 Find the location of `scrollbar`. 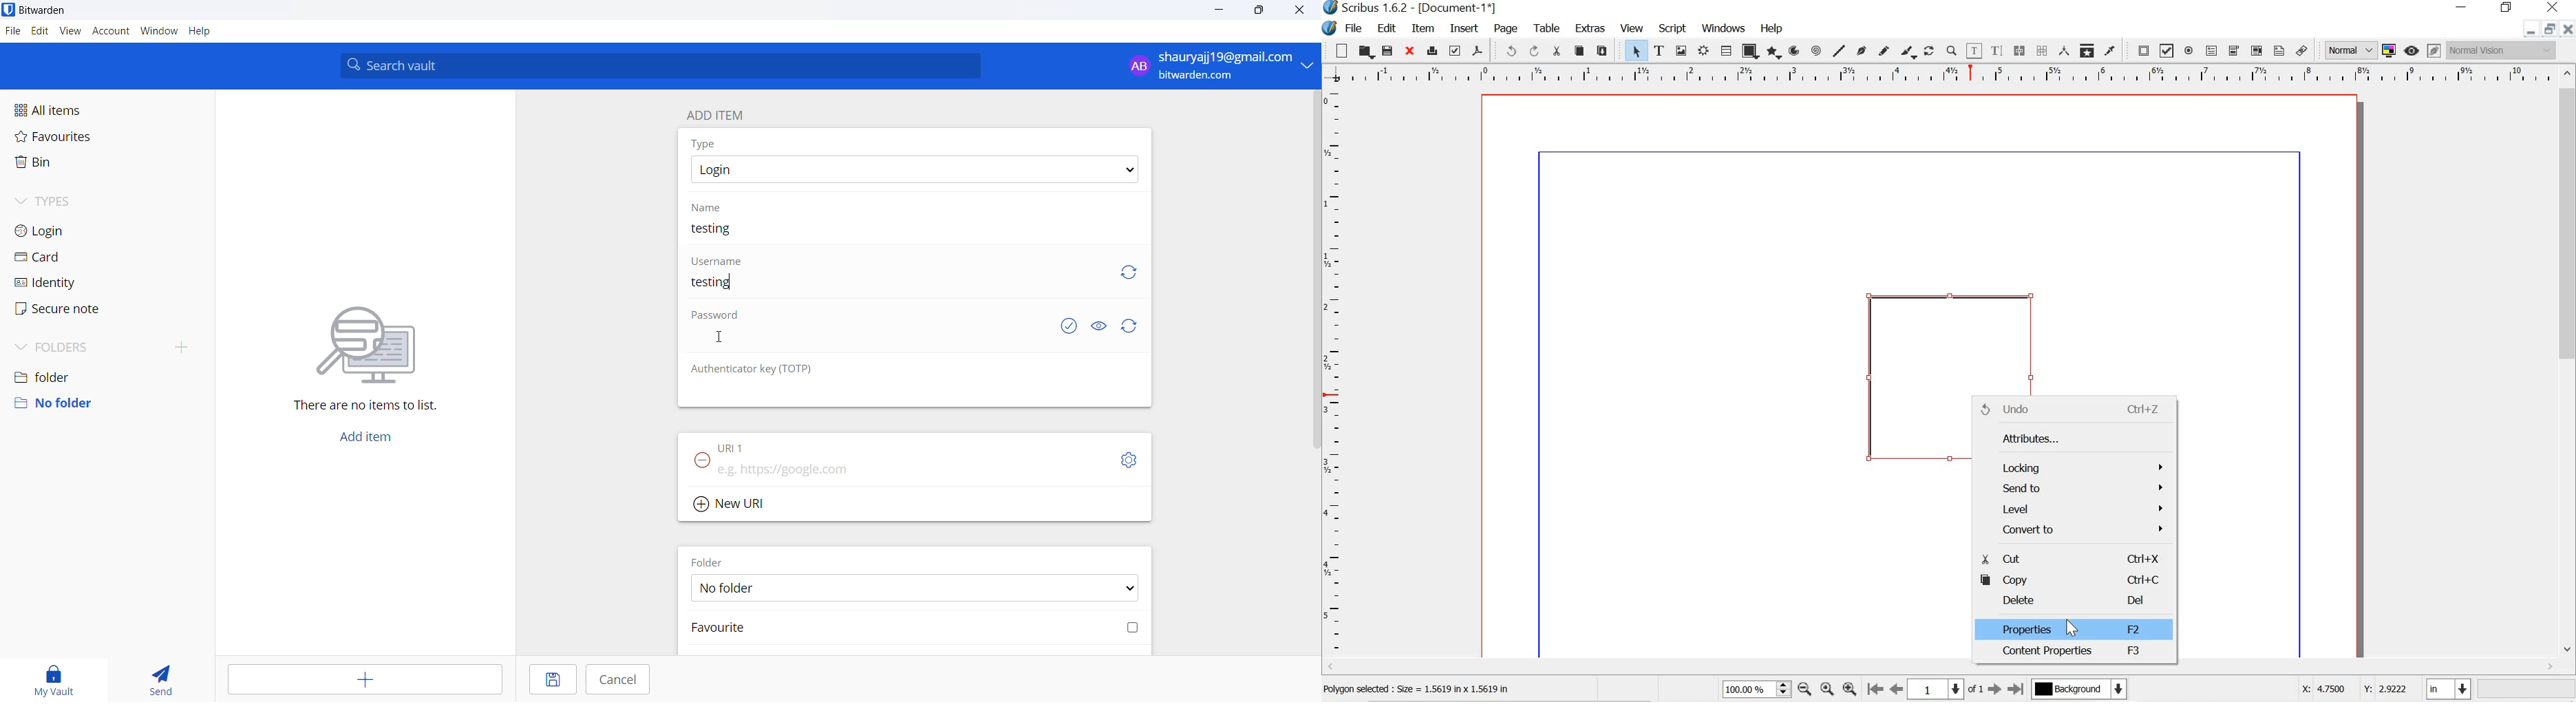

scrollbar is located at coordinates (2567, 364).